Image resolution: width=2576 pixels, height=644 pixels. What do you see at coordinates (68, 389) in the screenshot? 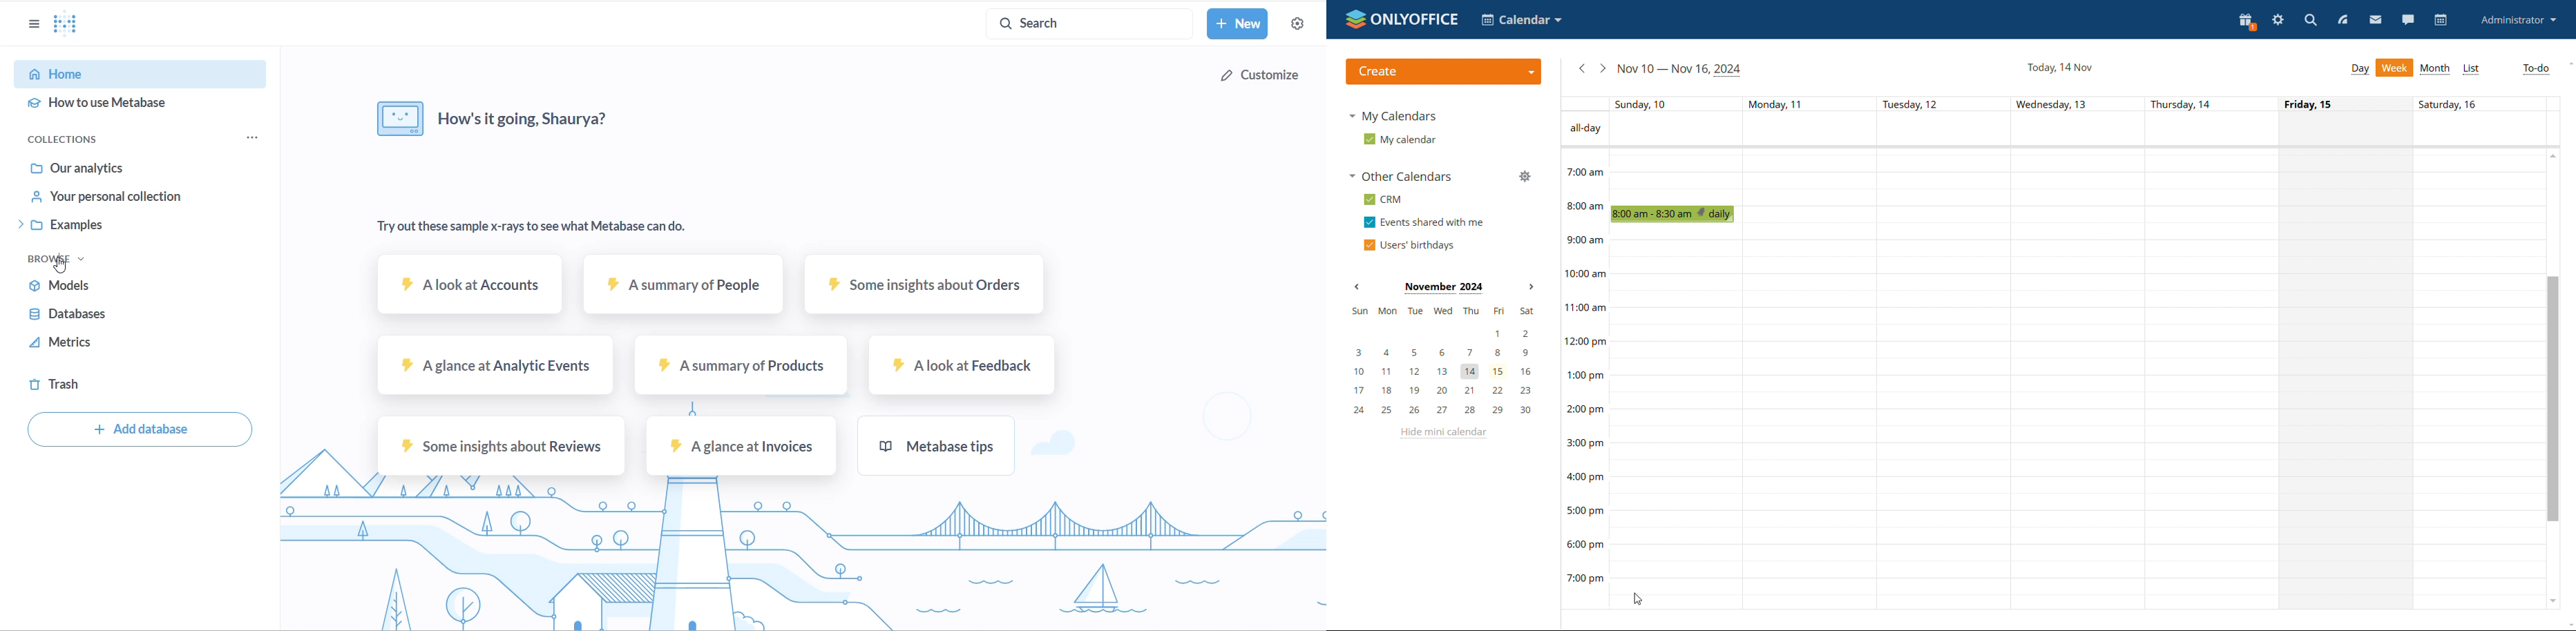
I see `trash` at bounding box center [68, 389].